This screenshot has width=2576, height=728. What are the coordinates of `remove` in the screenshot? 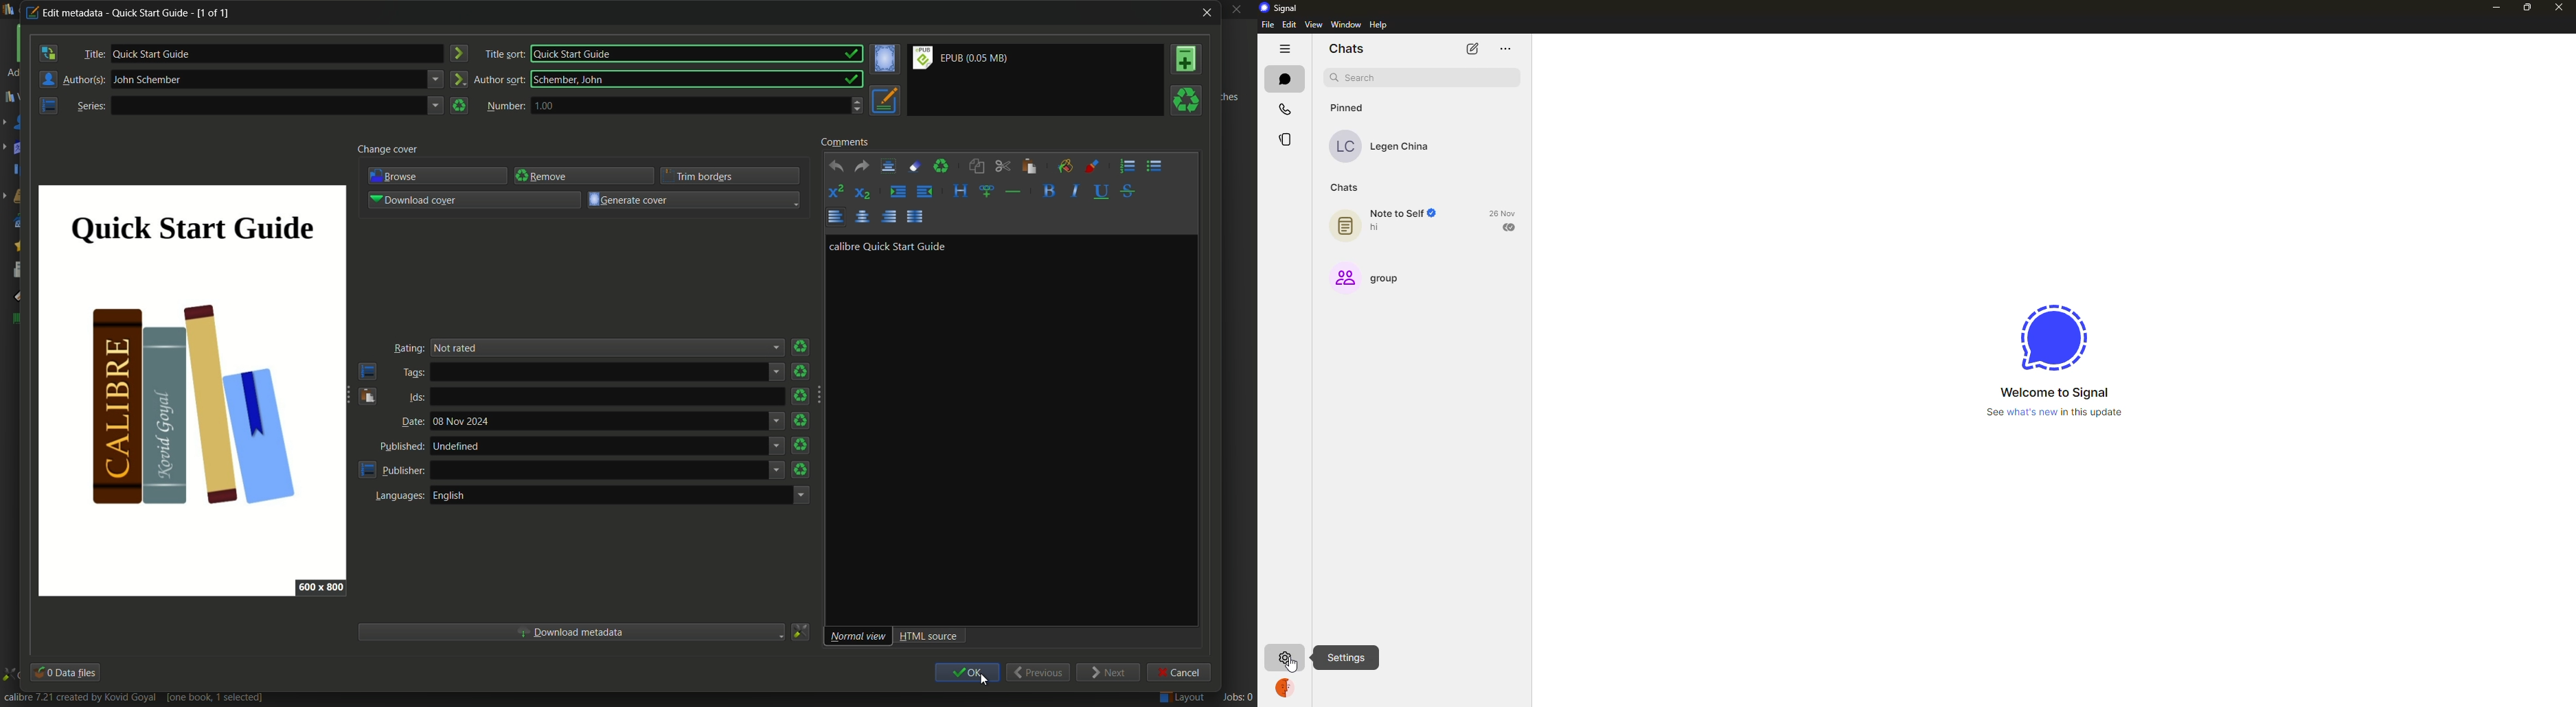 It's located at (541, 174).